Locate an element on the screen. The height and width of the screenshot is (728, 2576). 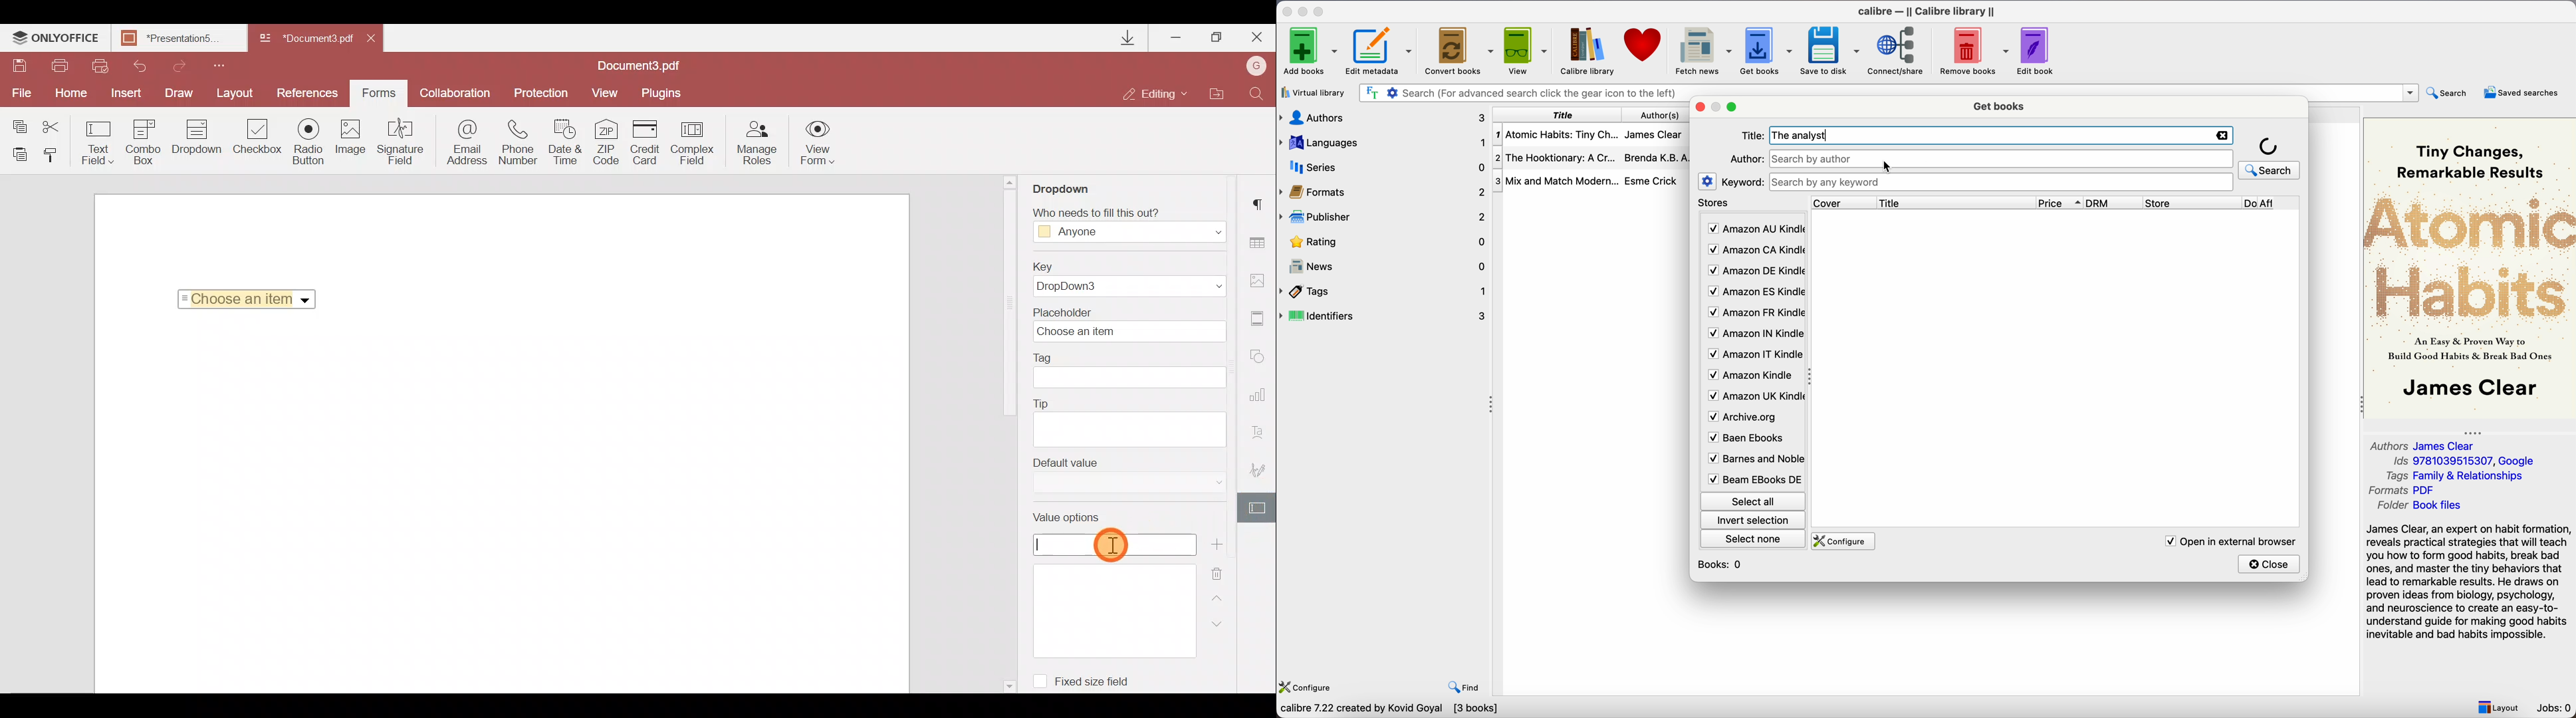
Dropdown is located at coordinates (194, 144).